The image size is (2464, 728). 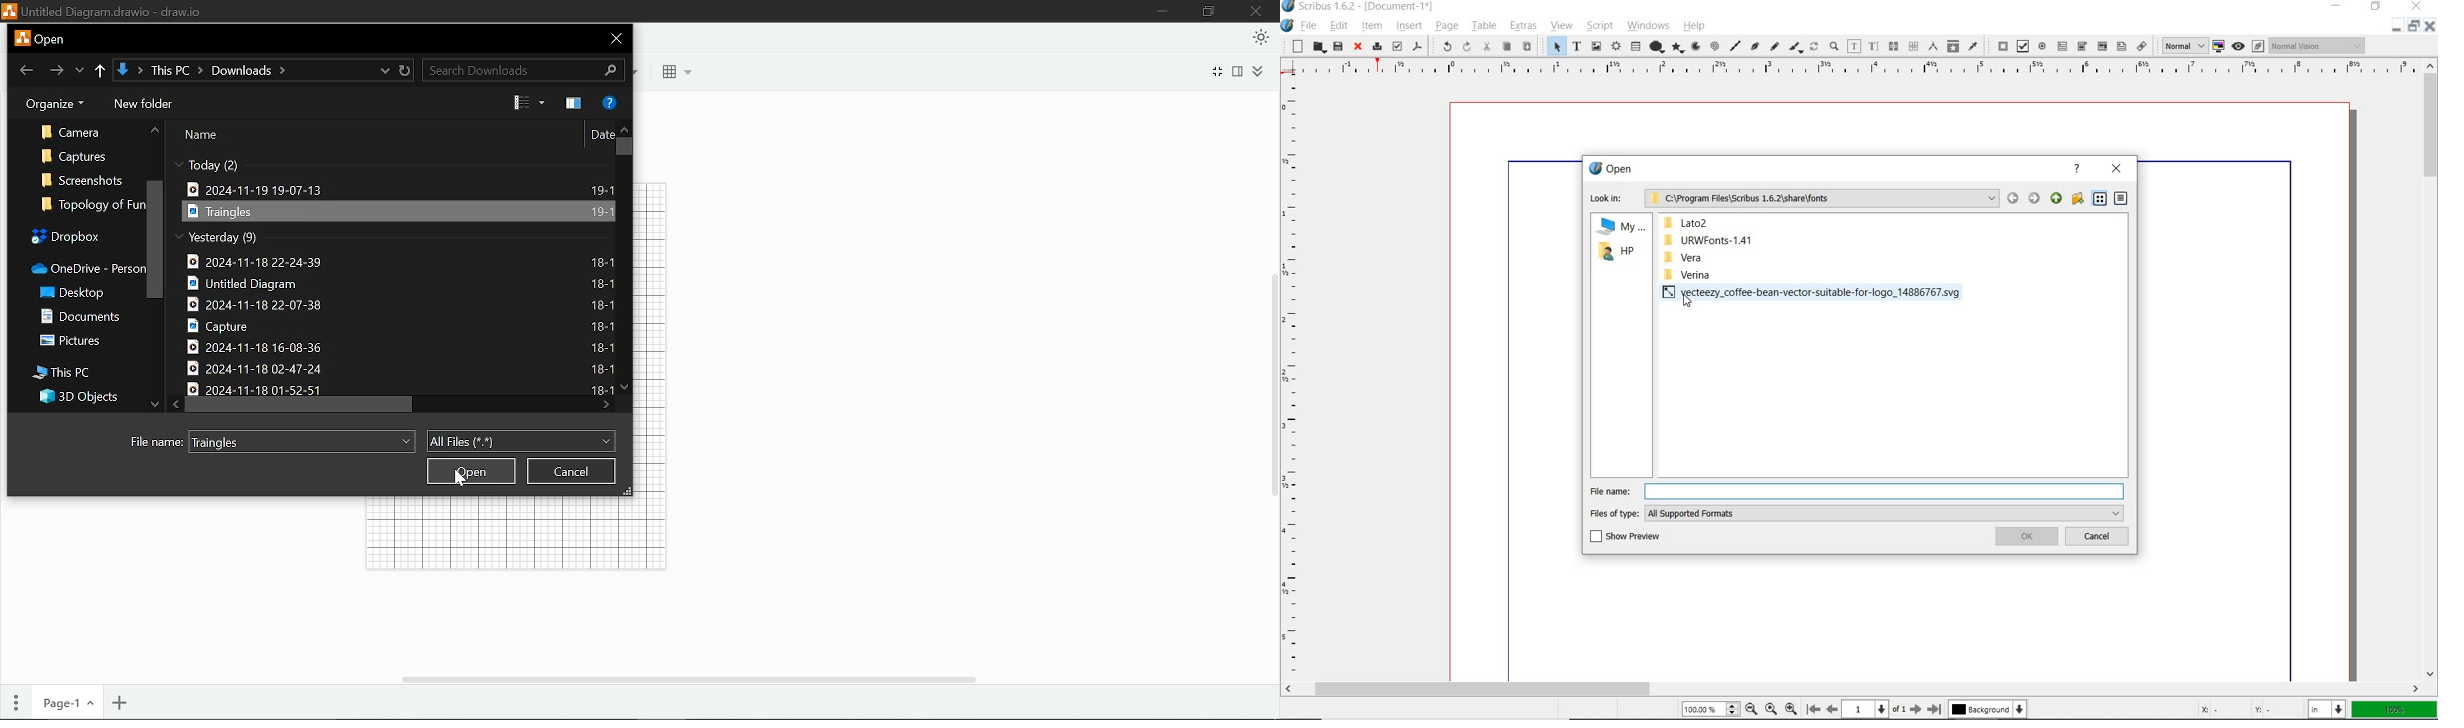 What do you see at coordinates (1648, 25) in the screenshot?
I see `windows` at bounding box center [1648, 25].